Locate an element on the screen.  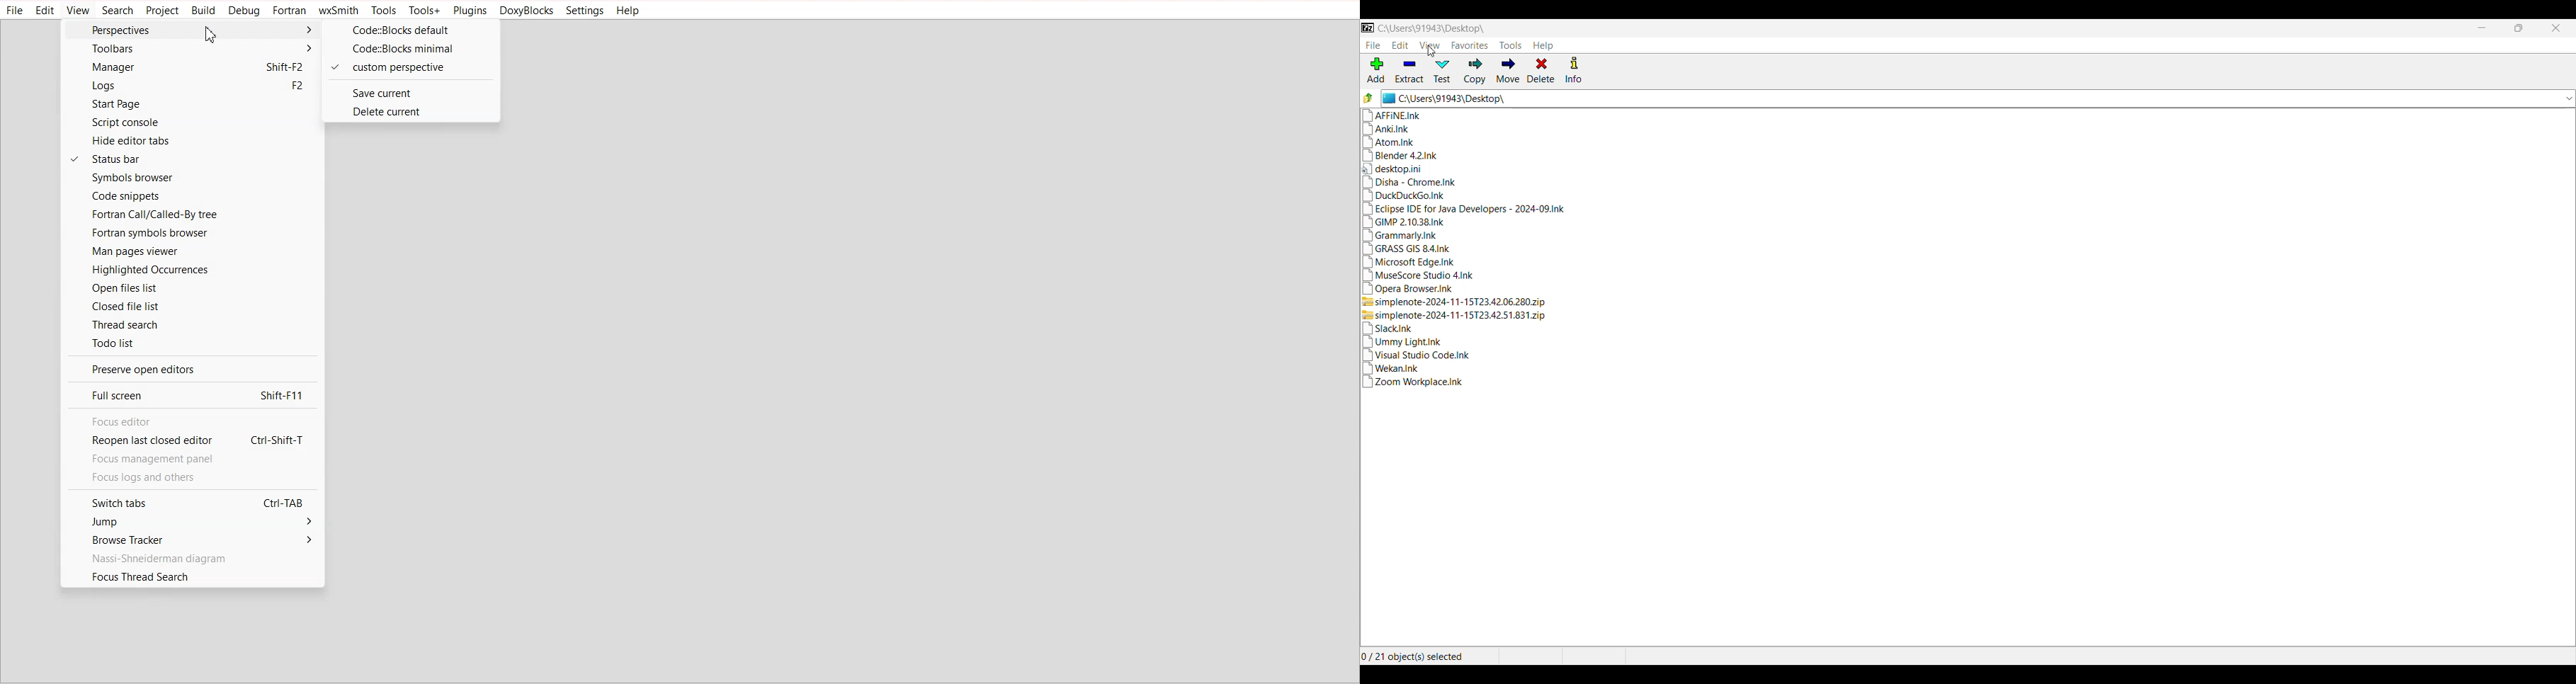
Tools is located at coordinates (1511, 46).